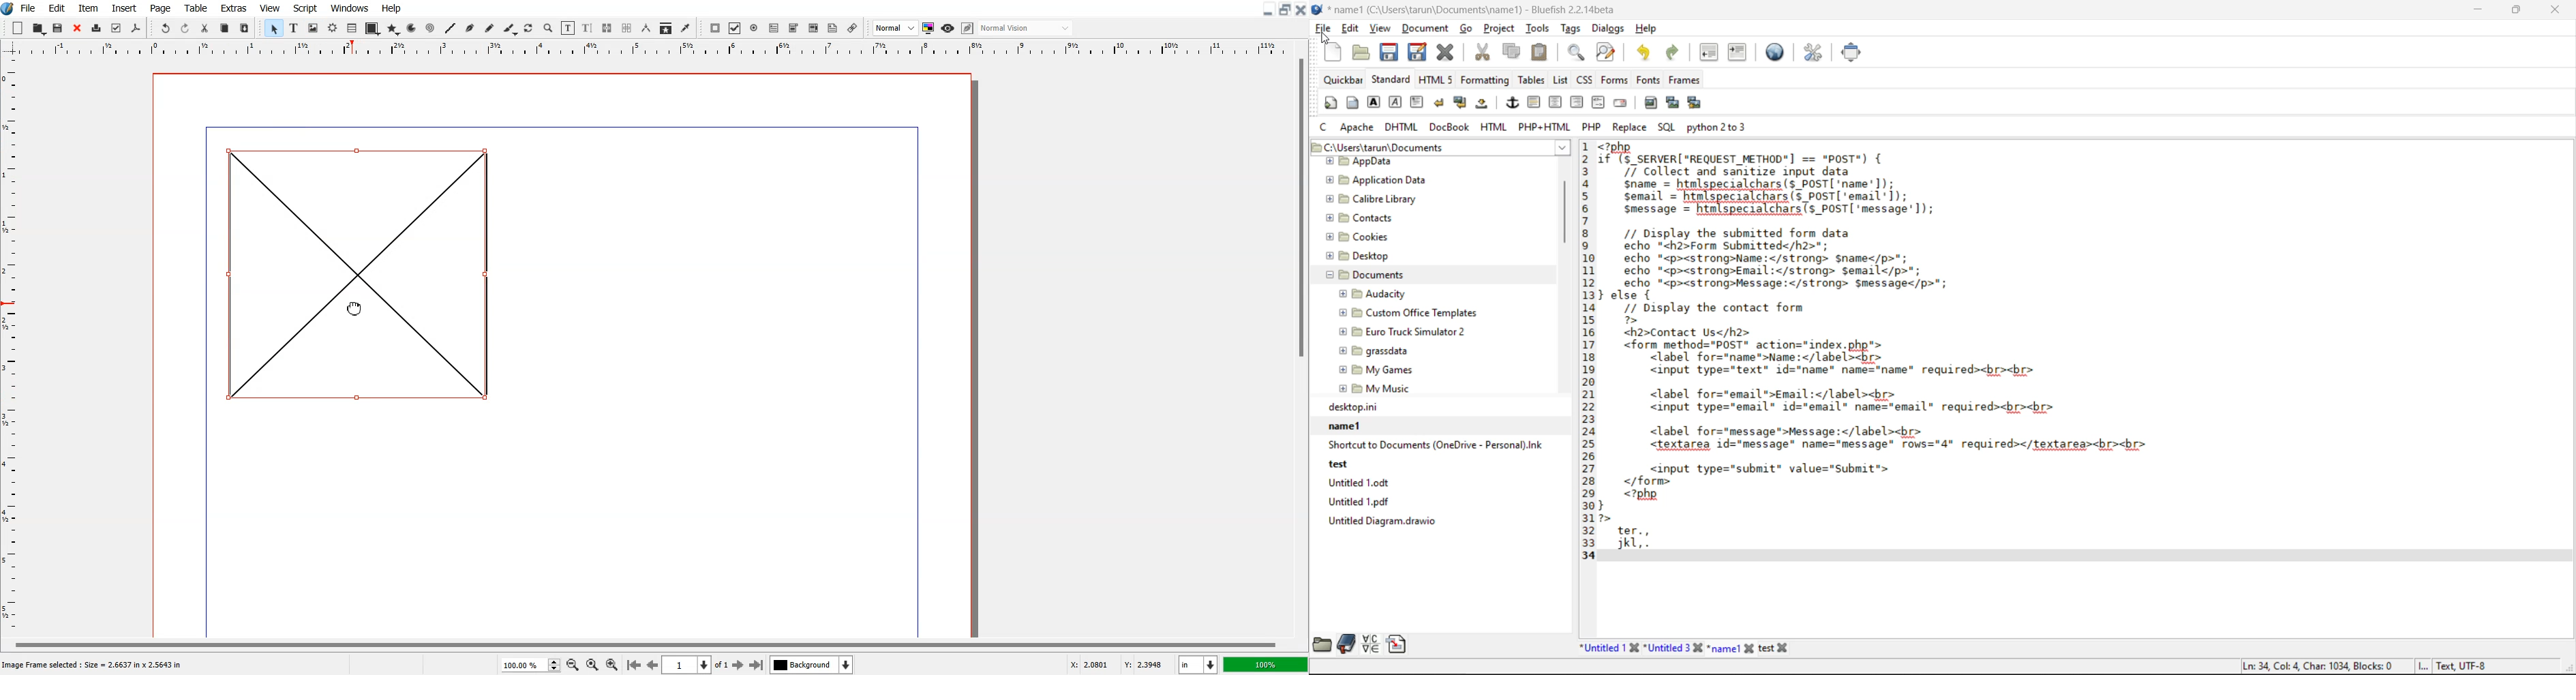  What do you see at coordinates (1299, 345) in the screenshot?
I see `Vertical Scroll Bar` at bounding box center [1299, 345].